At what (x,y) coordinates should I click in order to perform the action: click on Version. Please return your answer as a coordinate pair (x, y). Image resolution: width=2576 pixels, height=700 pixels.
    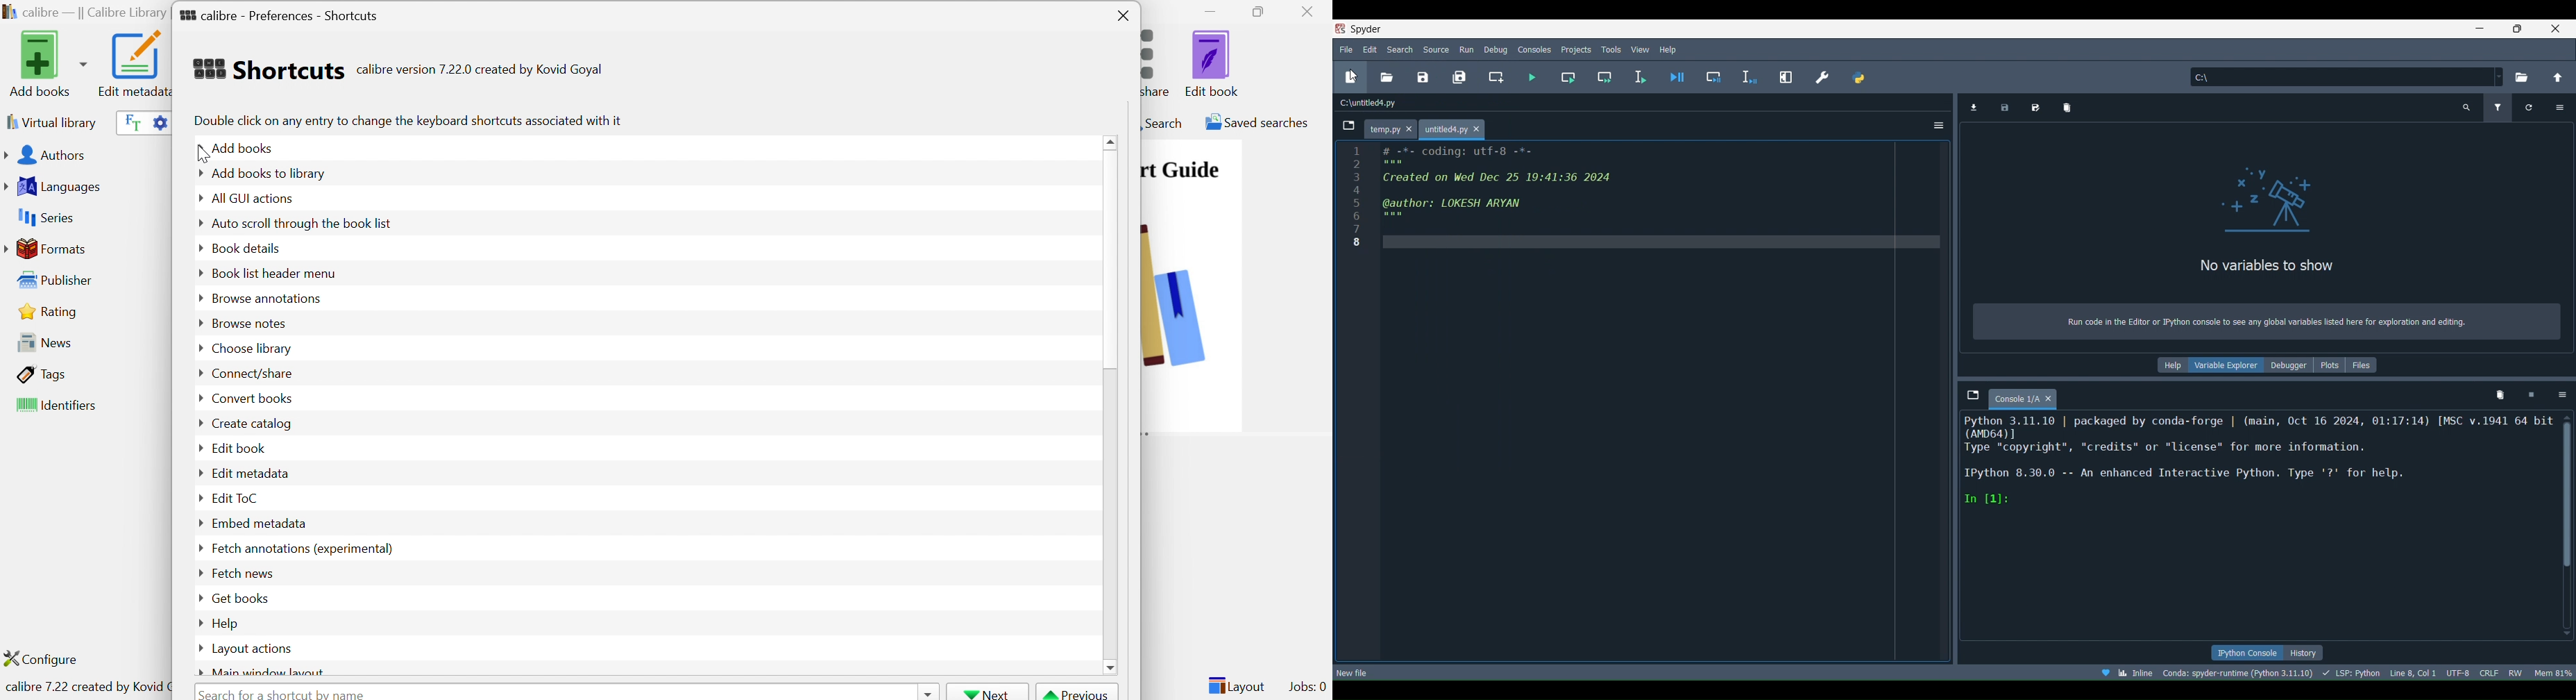
    Looking at the image, I should click on (2241, 672).